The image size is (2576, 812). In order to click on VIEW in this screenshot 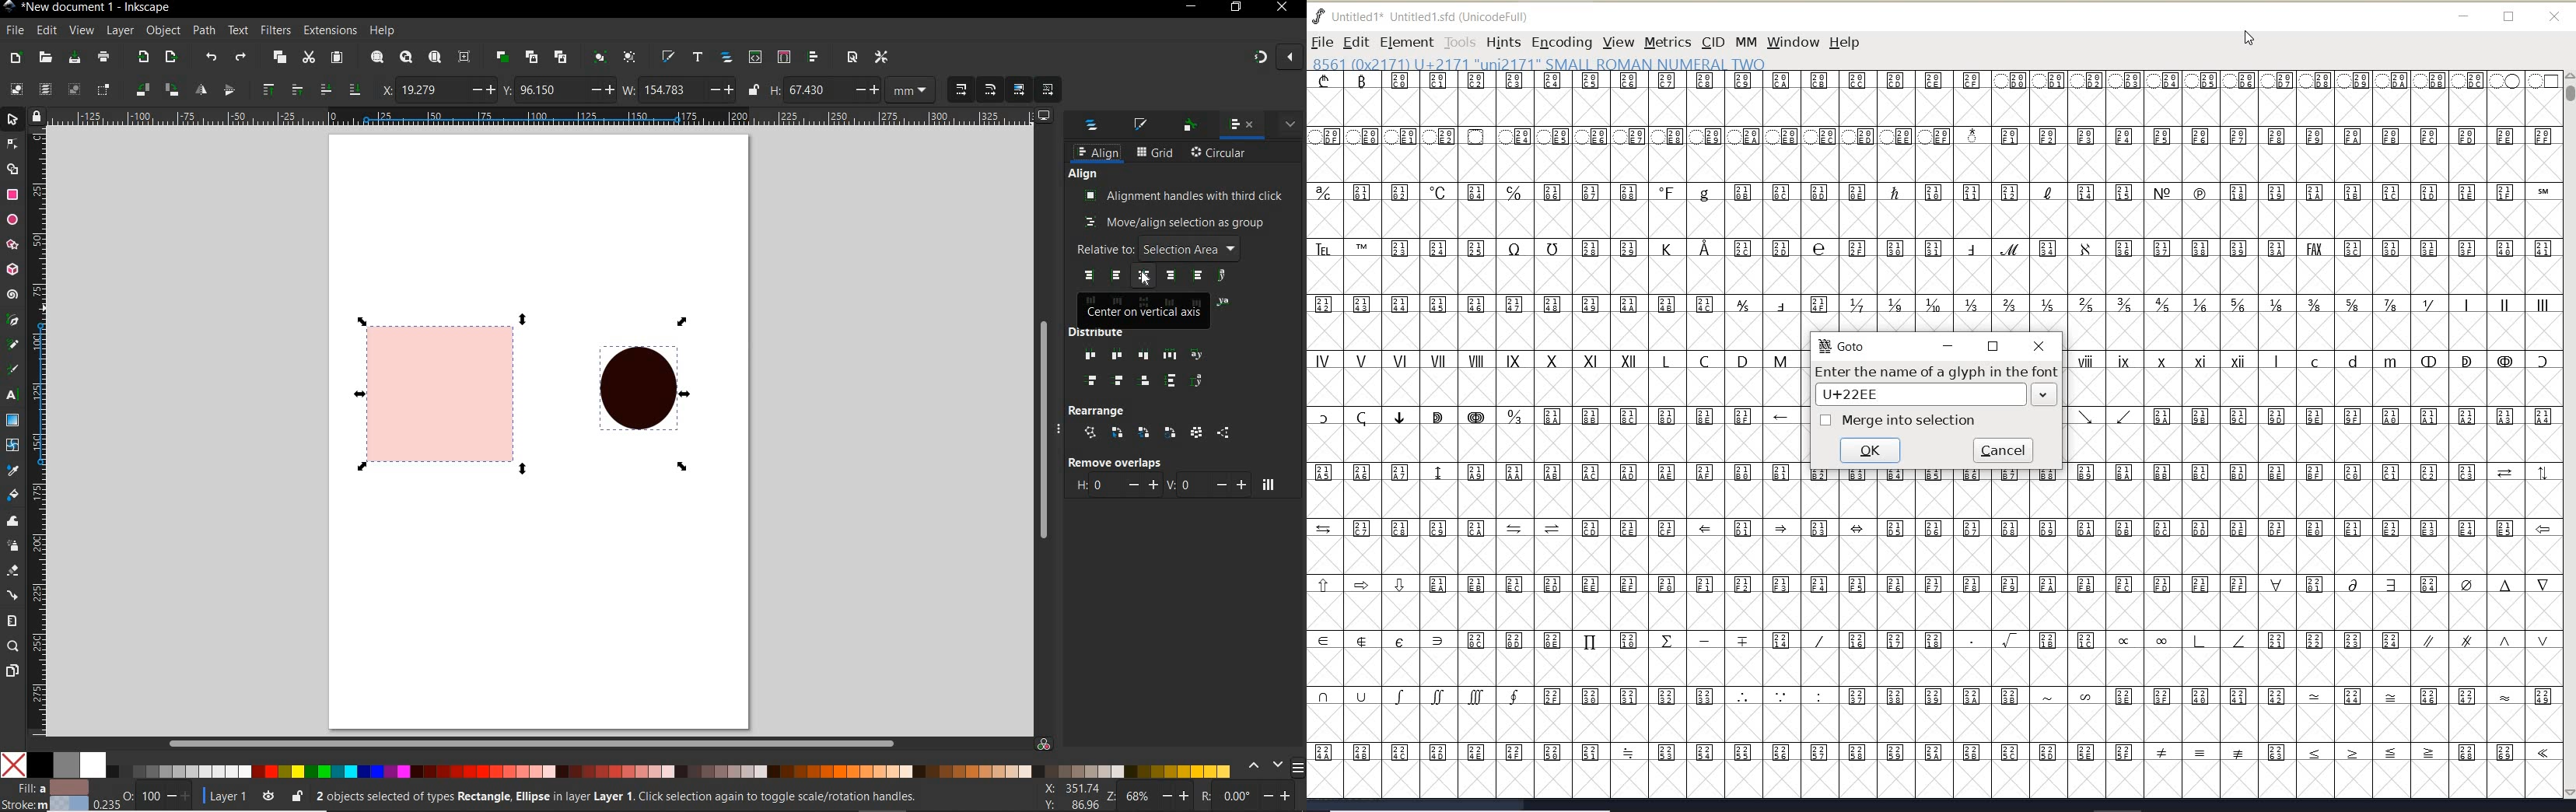, I will do `click(1616, 42)`.